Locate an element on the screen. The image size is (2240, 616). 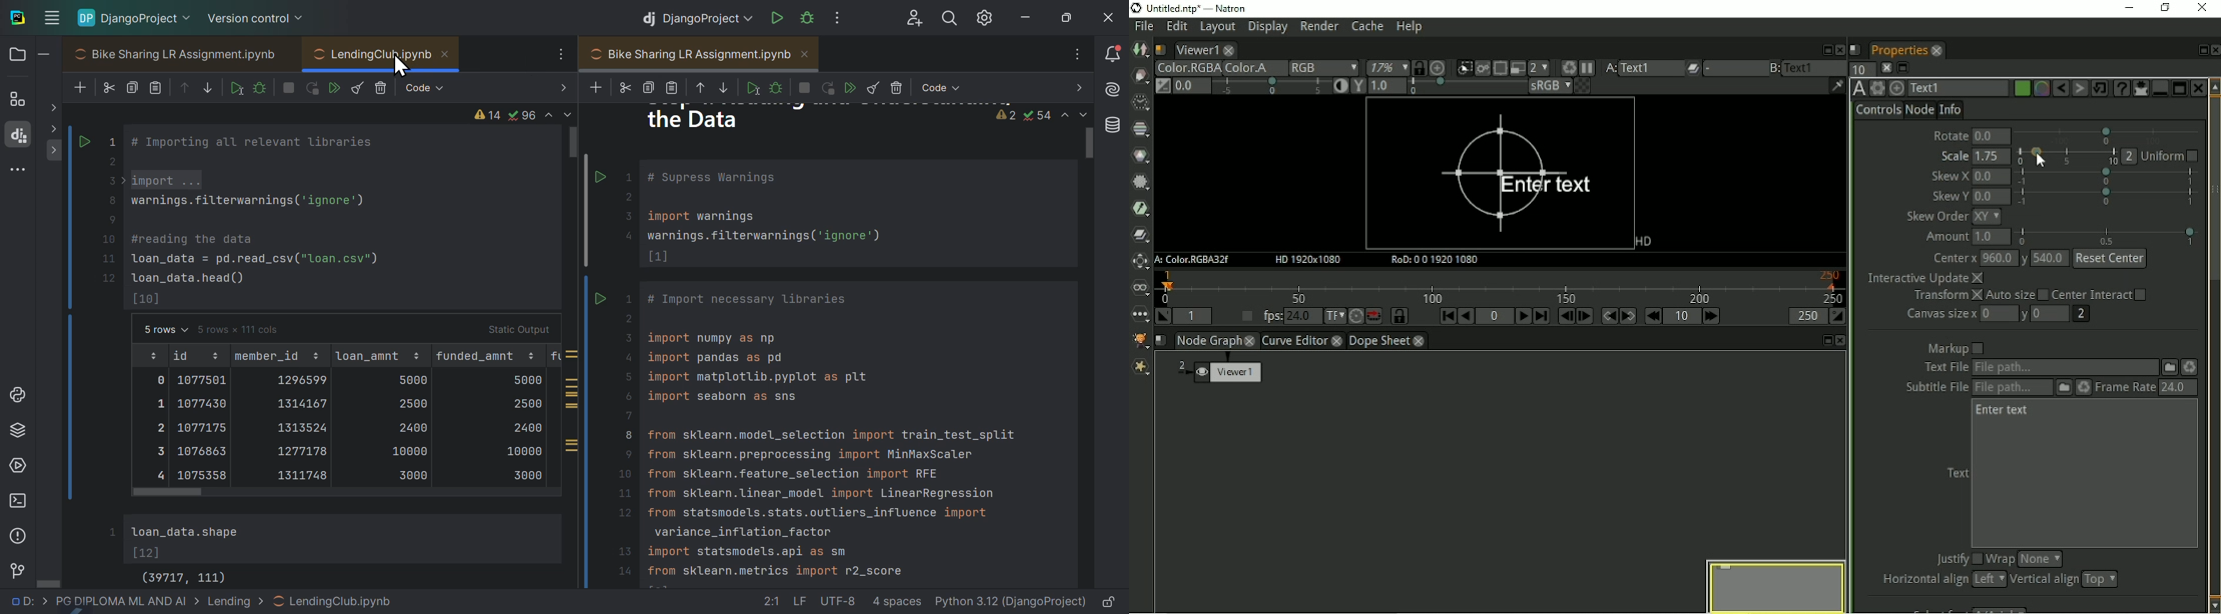
cut  is located at coordinates (108, 84).